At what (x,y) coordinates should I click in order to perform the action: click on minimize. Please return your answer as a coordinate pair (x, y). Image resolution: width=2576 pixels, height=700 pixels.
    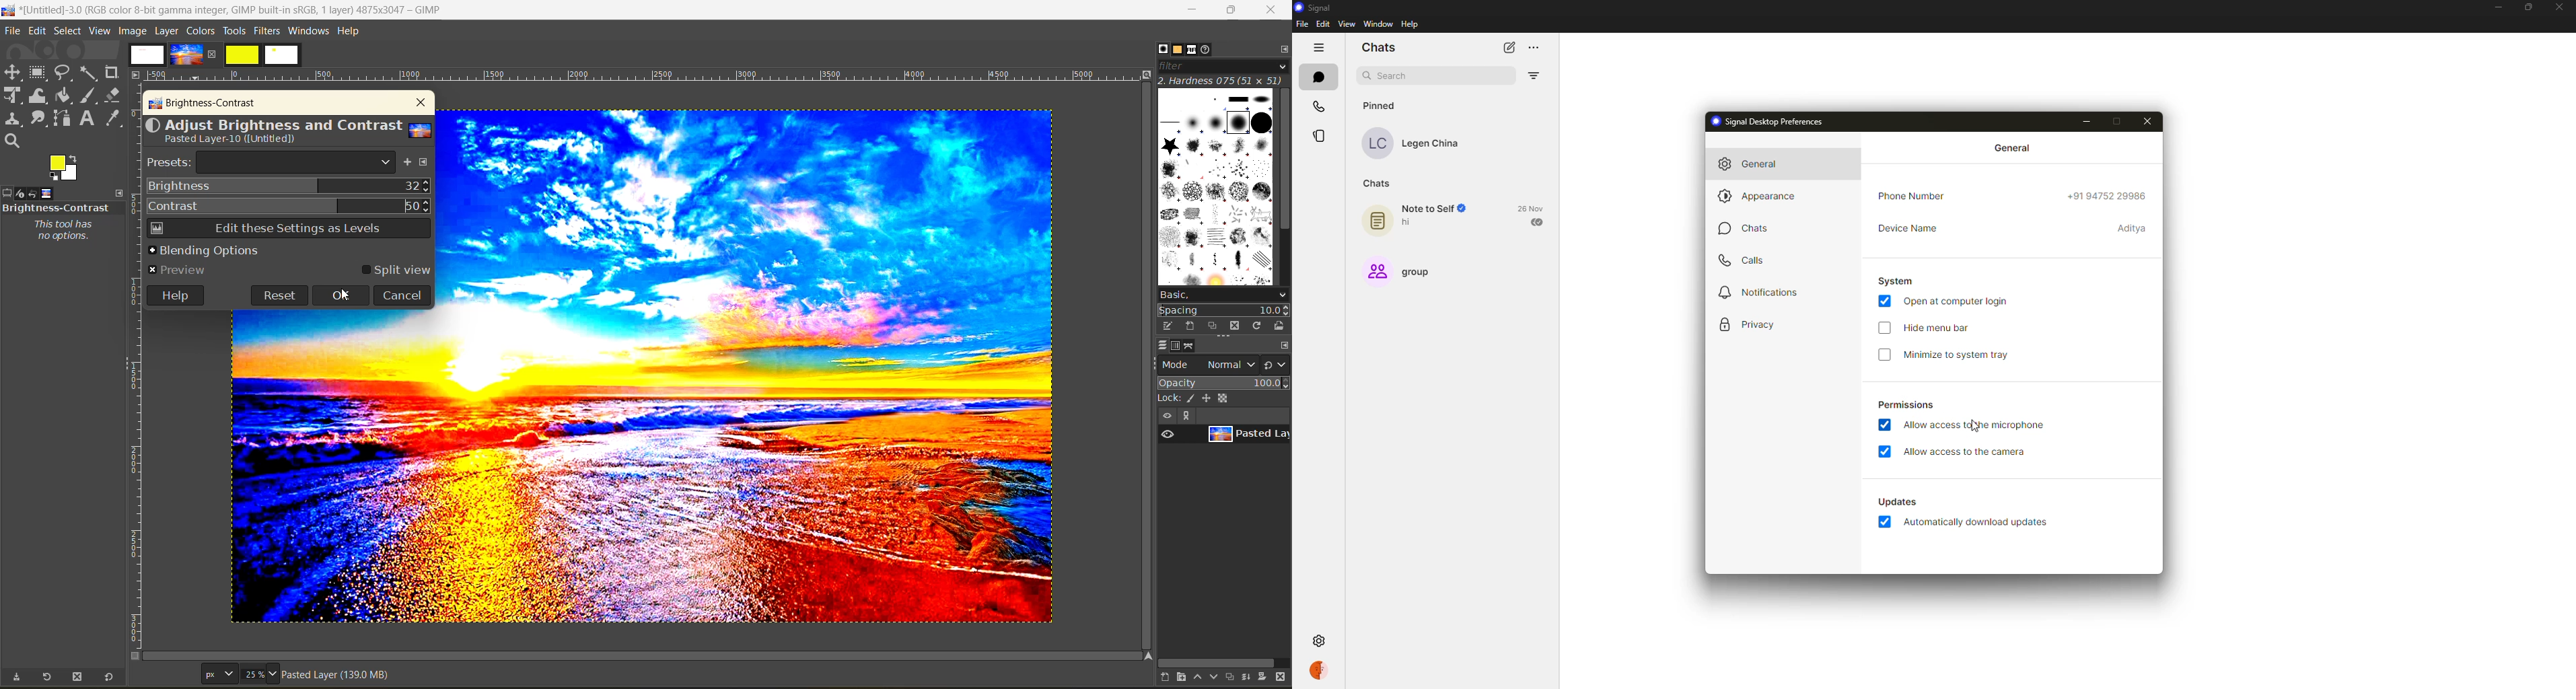
    Looking at the image, I should click on (2088, 122).